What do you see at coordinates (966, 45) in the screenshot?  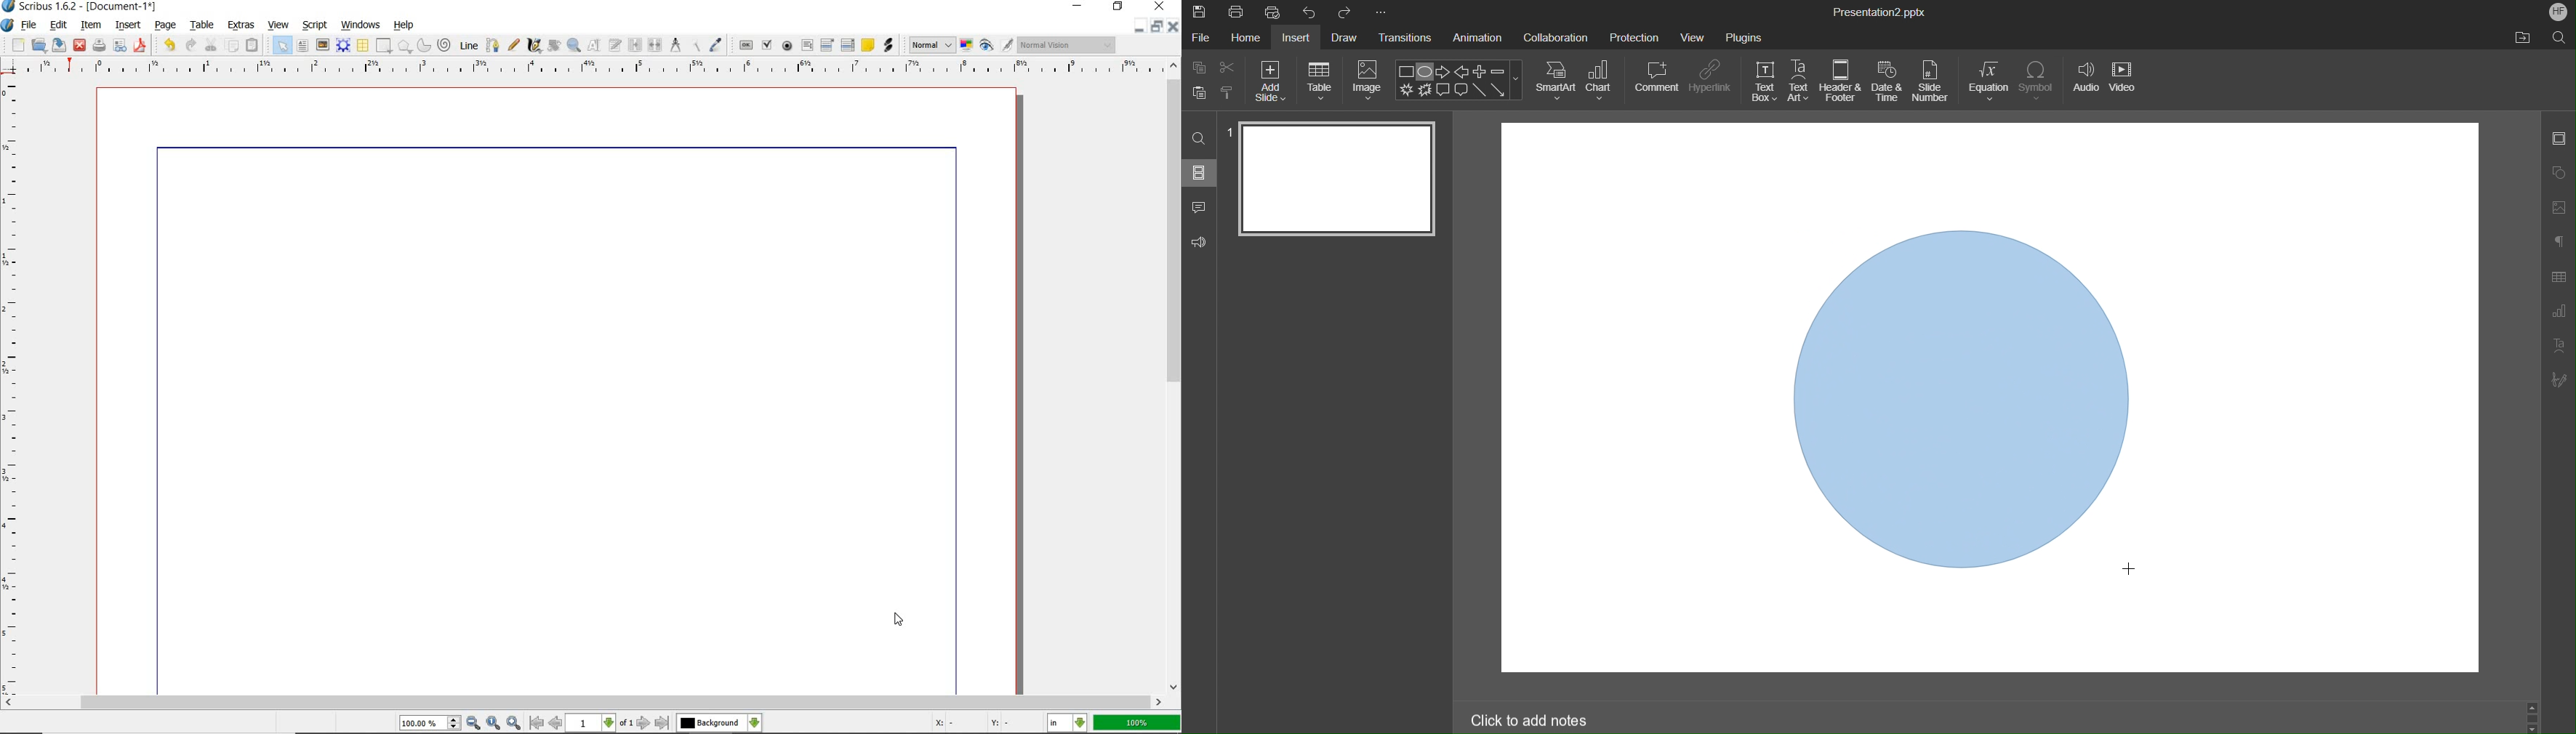 I see `toggle color management` at bounding box center [966, 45].